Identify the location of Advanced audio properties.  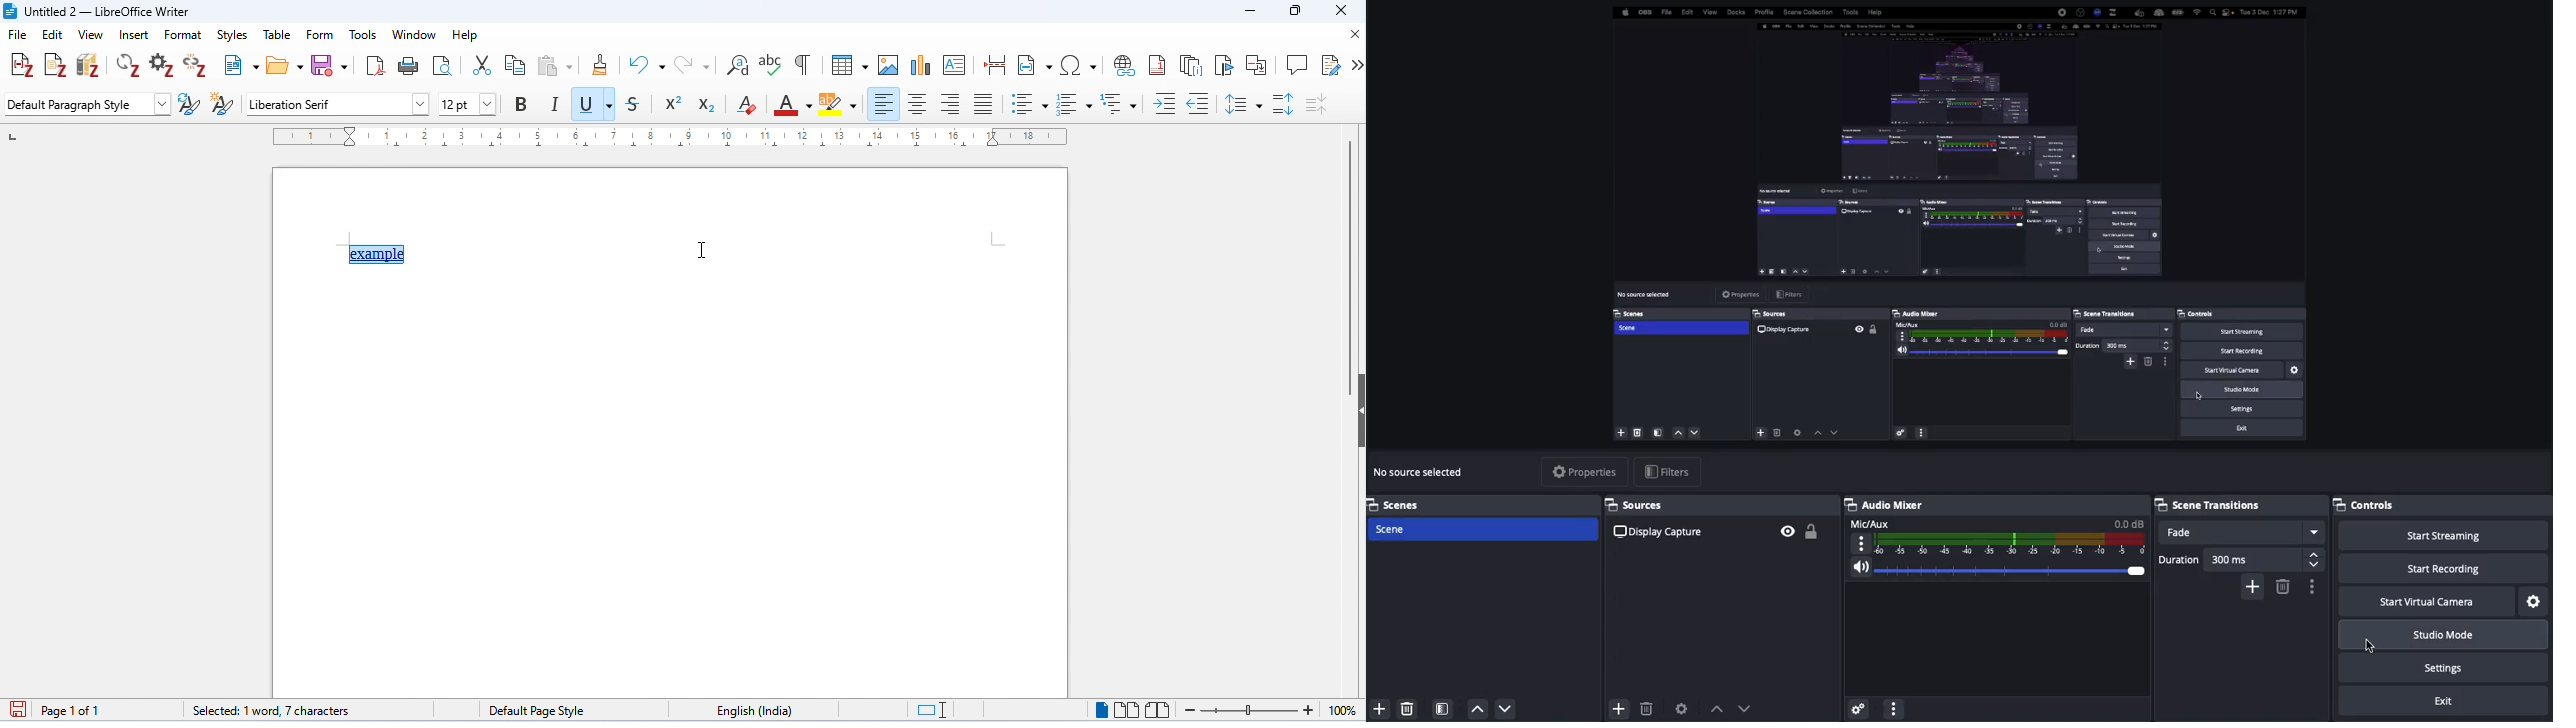
(1860, 706).